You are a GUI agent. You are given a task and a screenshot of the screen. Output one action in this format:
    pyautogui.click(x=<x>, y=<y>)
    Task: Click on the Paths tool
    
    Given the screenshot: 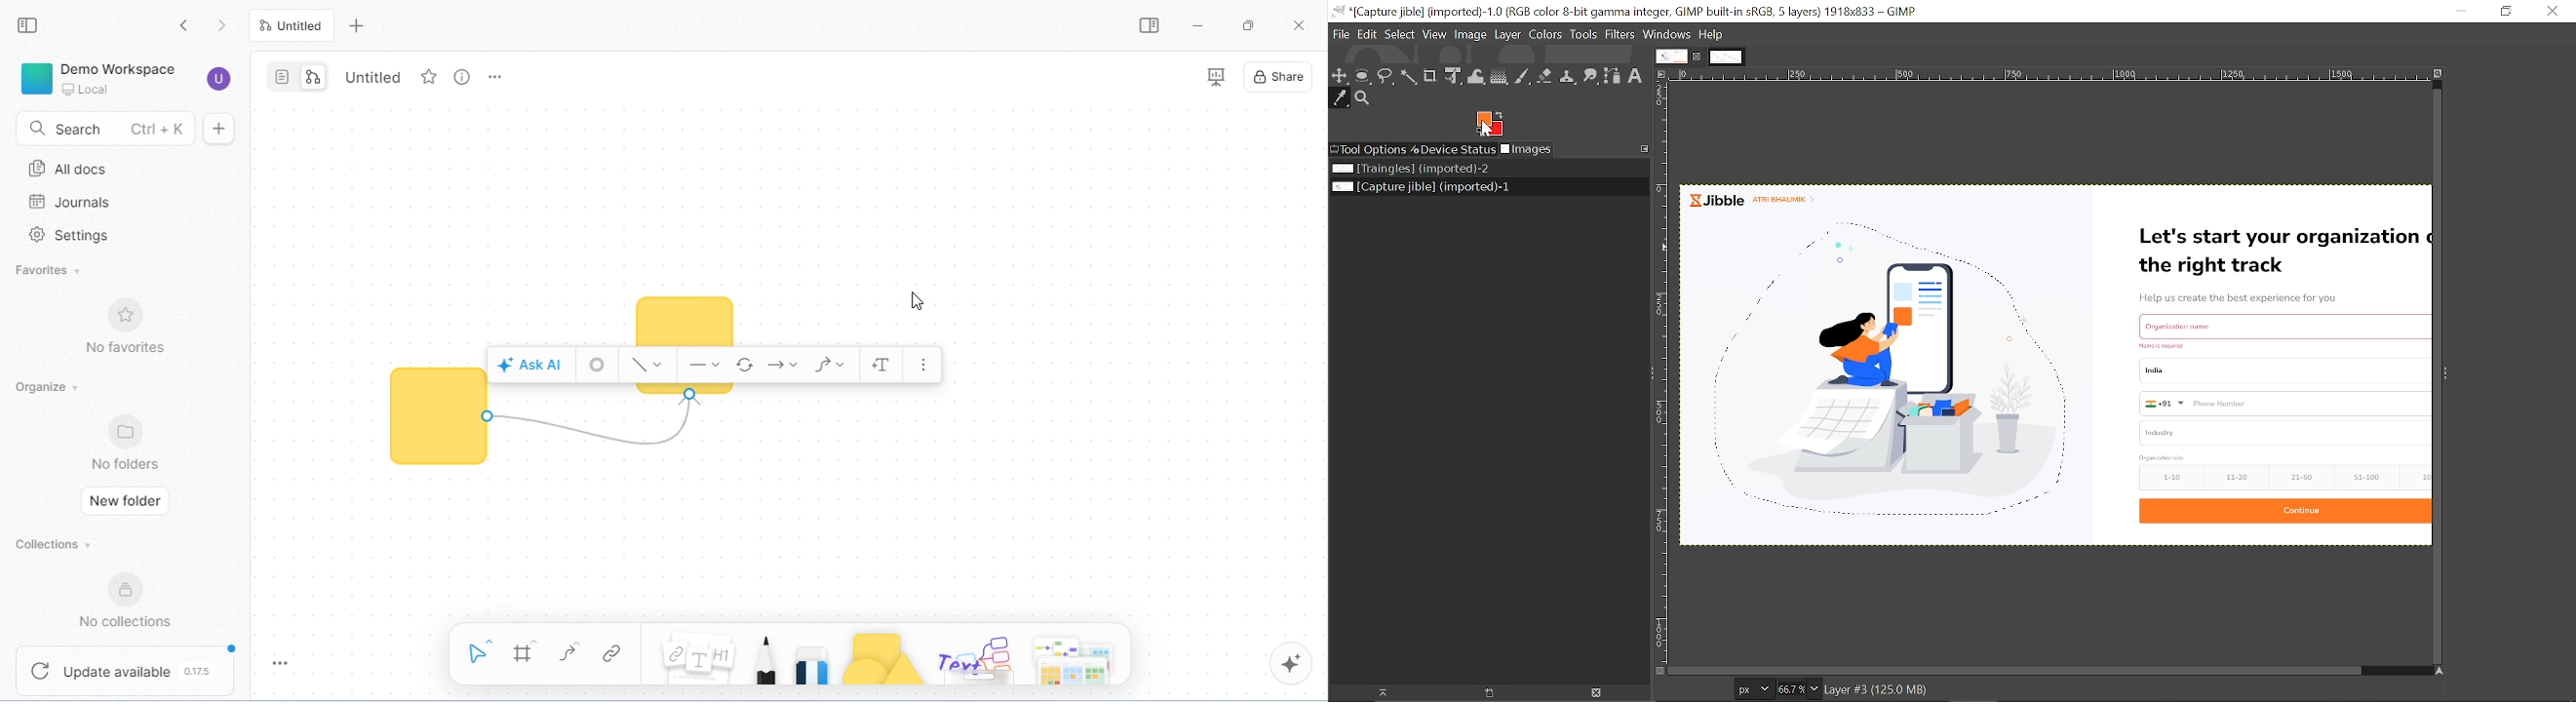 What is the action you would take?
    pyautogui.click(x=1612, y=78)
    